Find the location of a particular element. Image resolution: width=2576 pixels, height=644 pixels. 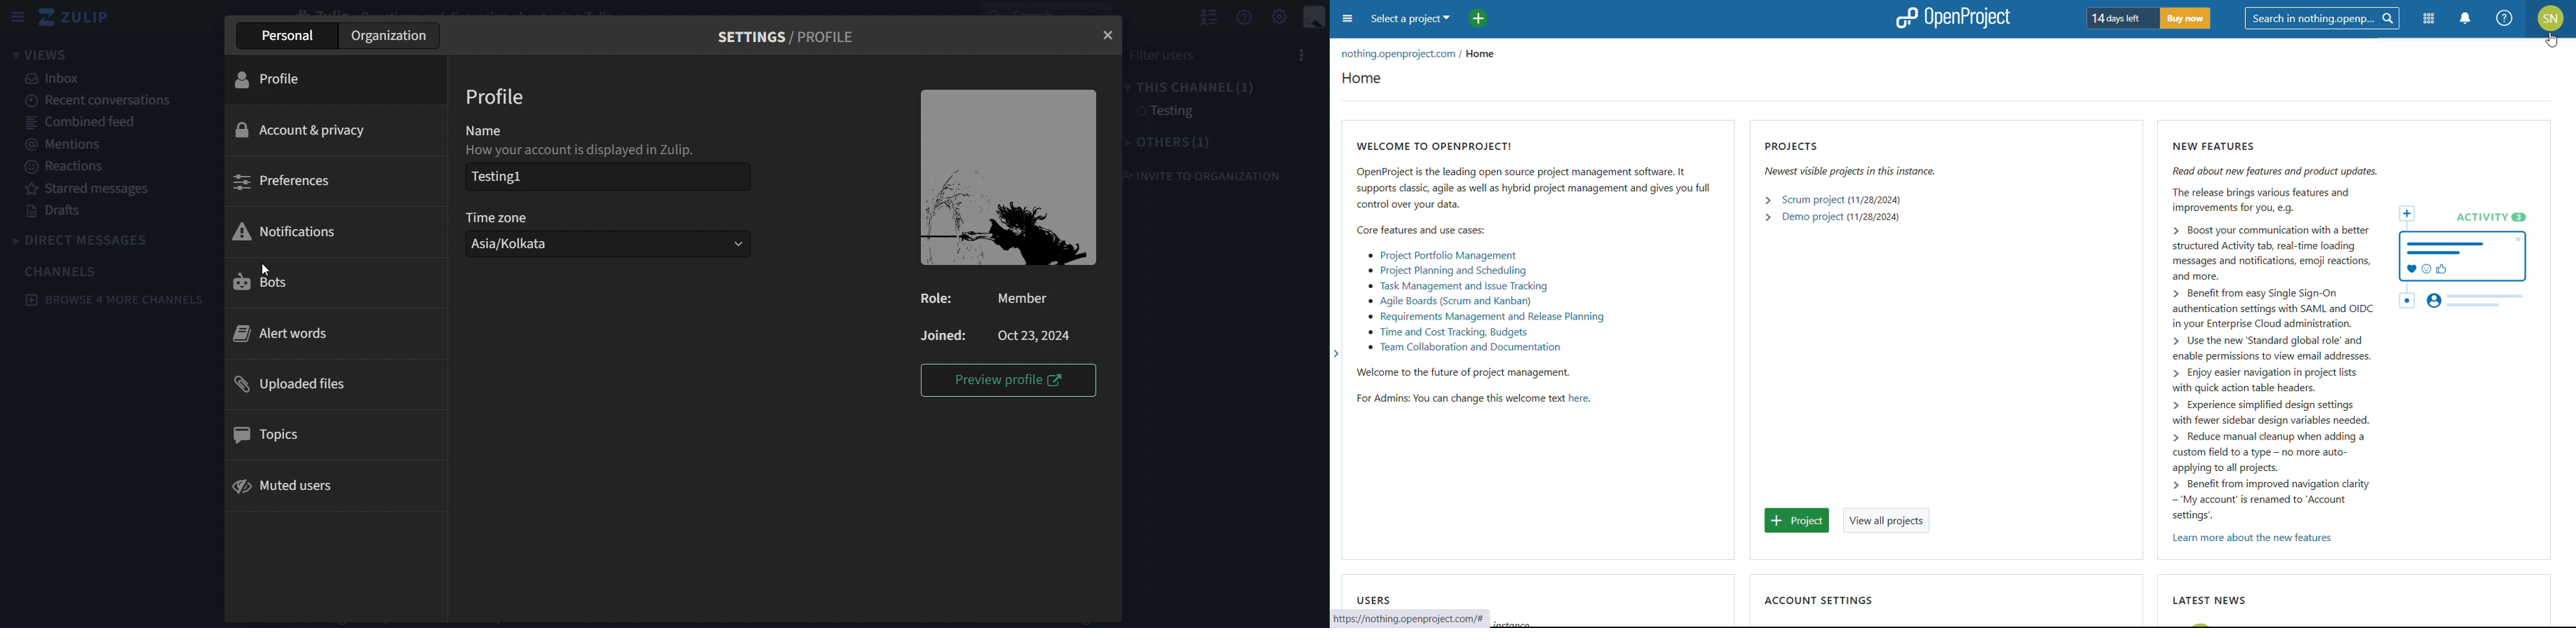

Role is located at coordinates (937, 299).